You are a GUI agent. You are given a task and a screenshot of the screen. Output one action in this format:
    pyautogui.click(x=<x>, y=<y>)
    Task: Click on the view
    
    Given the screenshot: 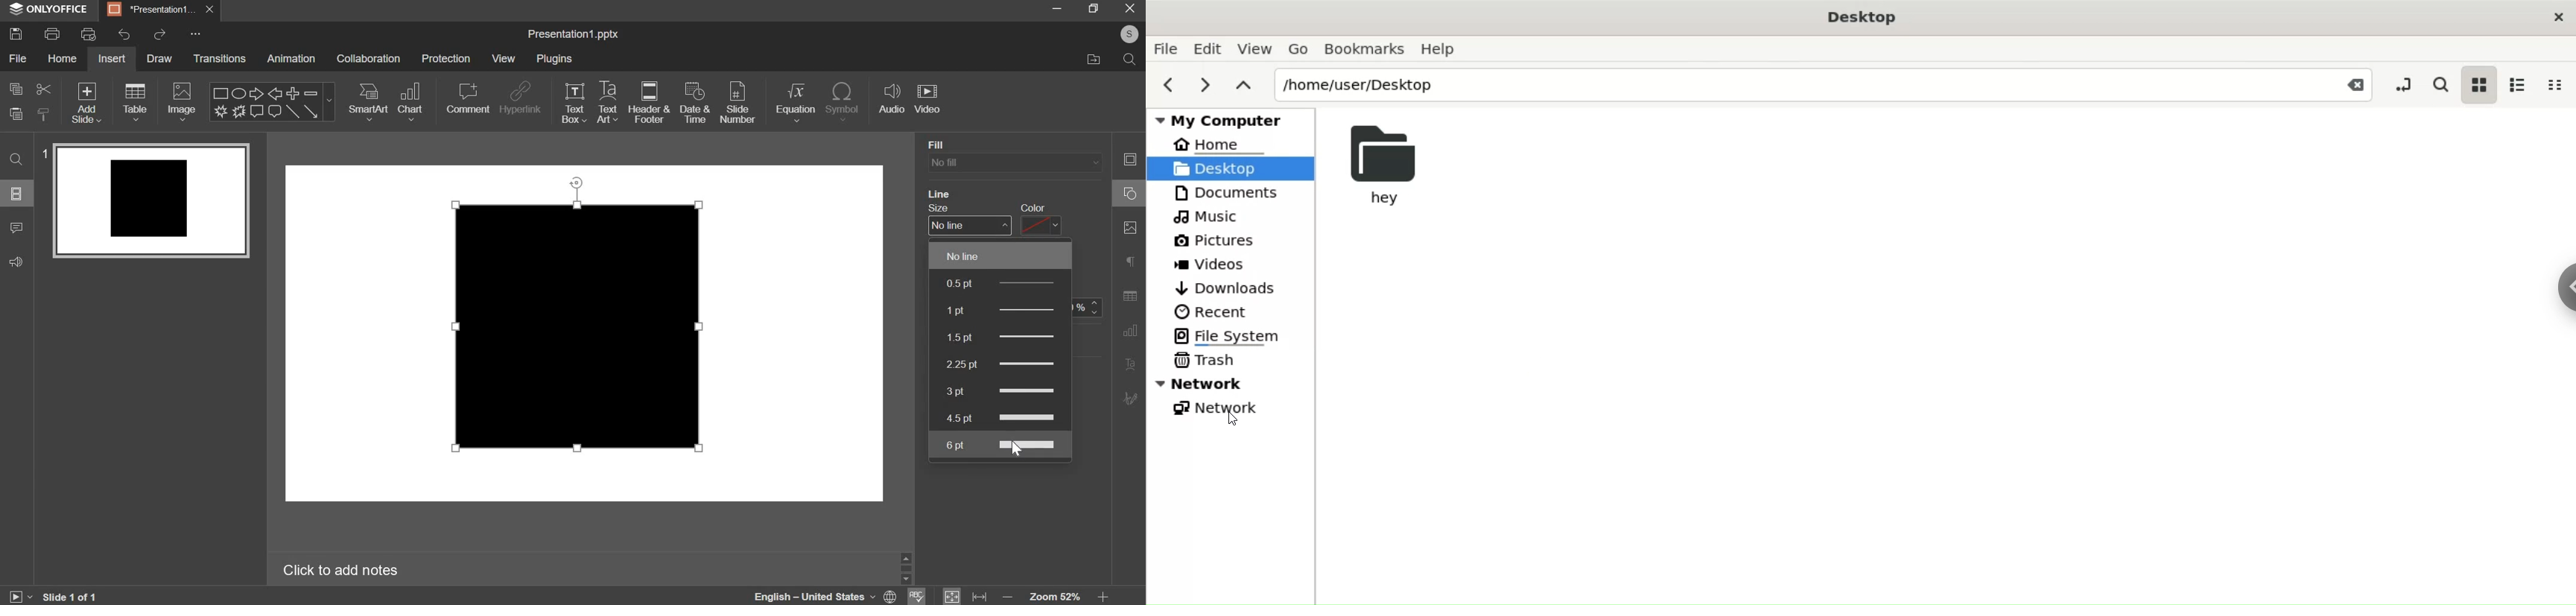 What is the action you would take?
    pyautogui.click(x=504, y=58)
    